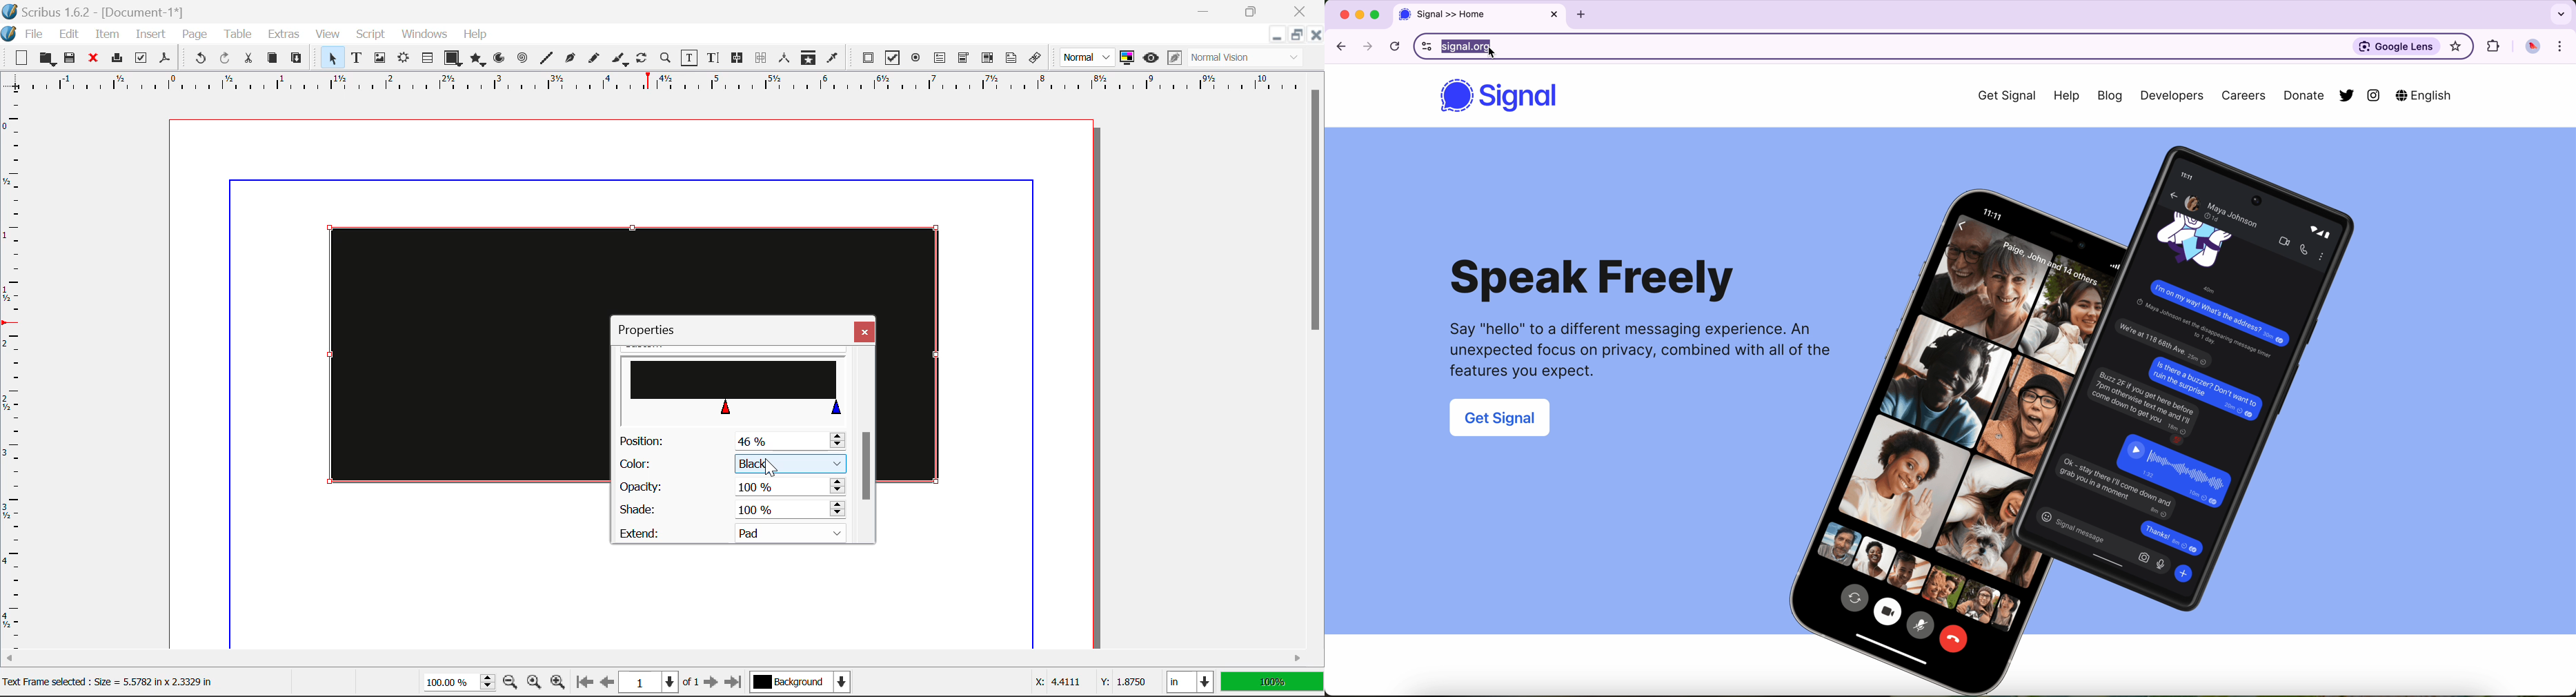  Describe the element at coordinates (194, 35) in the screenshot. I see `Page` at that location.